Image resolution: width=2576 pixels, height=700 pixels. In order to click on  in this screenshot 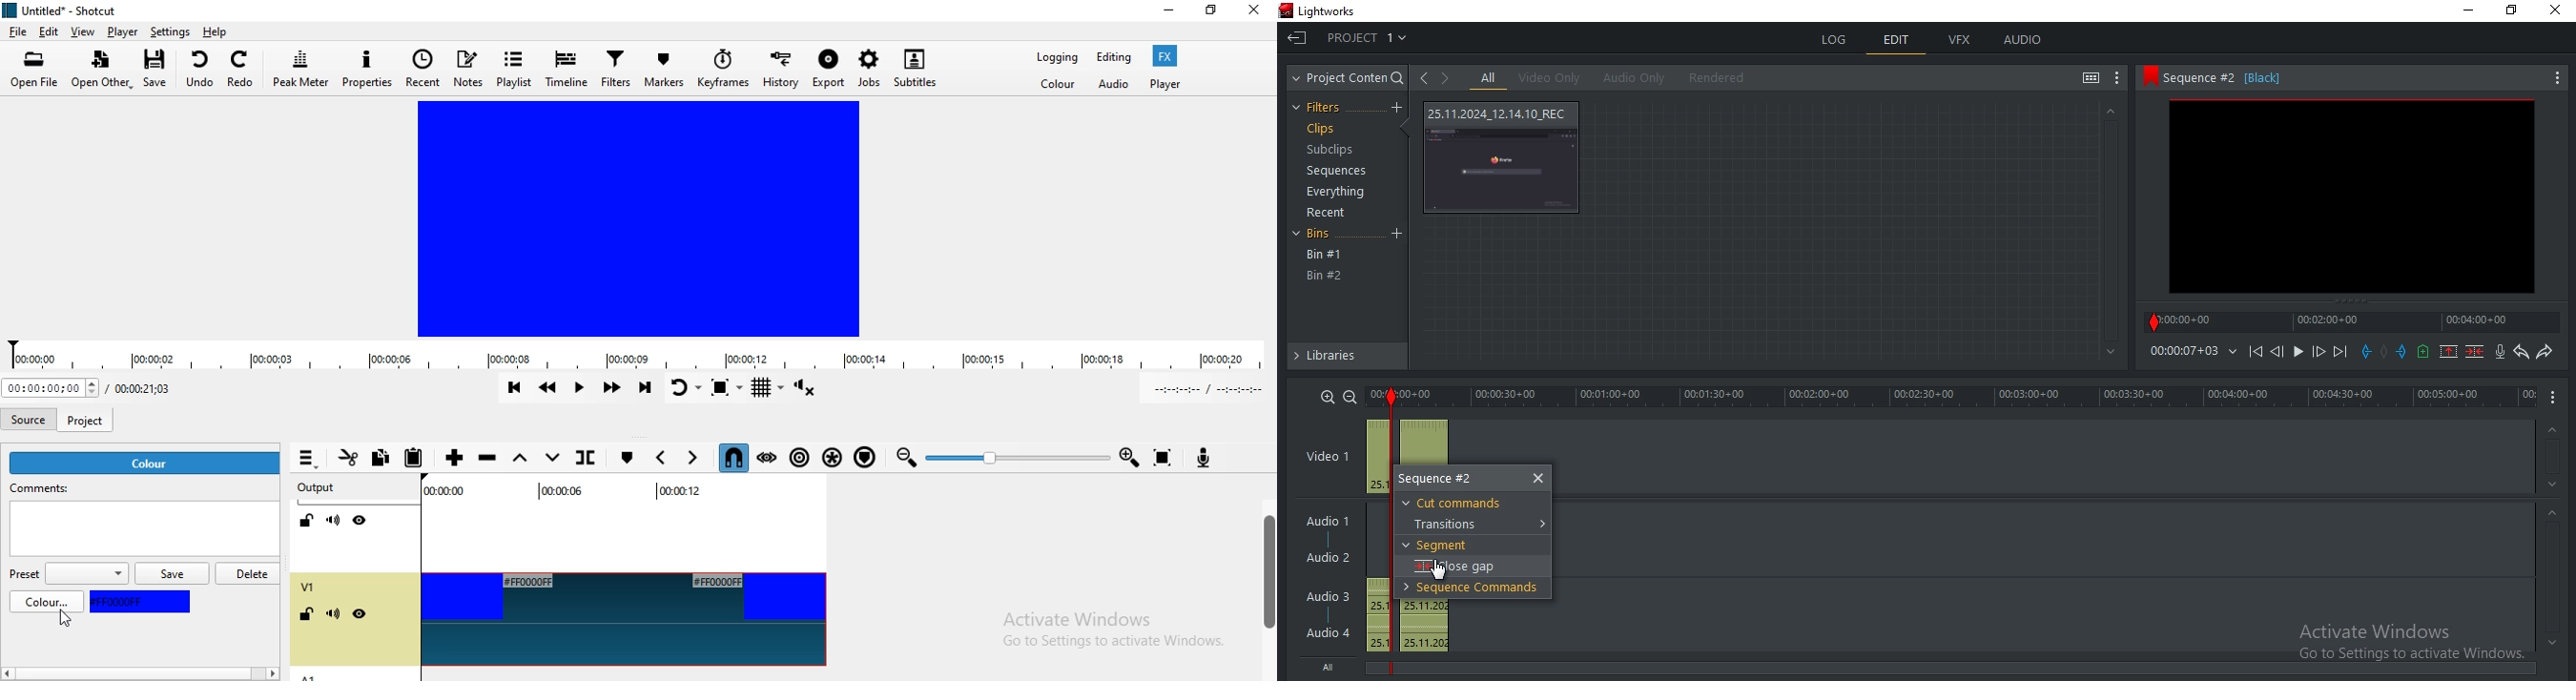, I will do `click(2092, 76)`.